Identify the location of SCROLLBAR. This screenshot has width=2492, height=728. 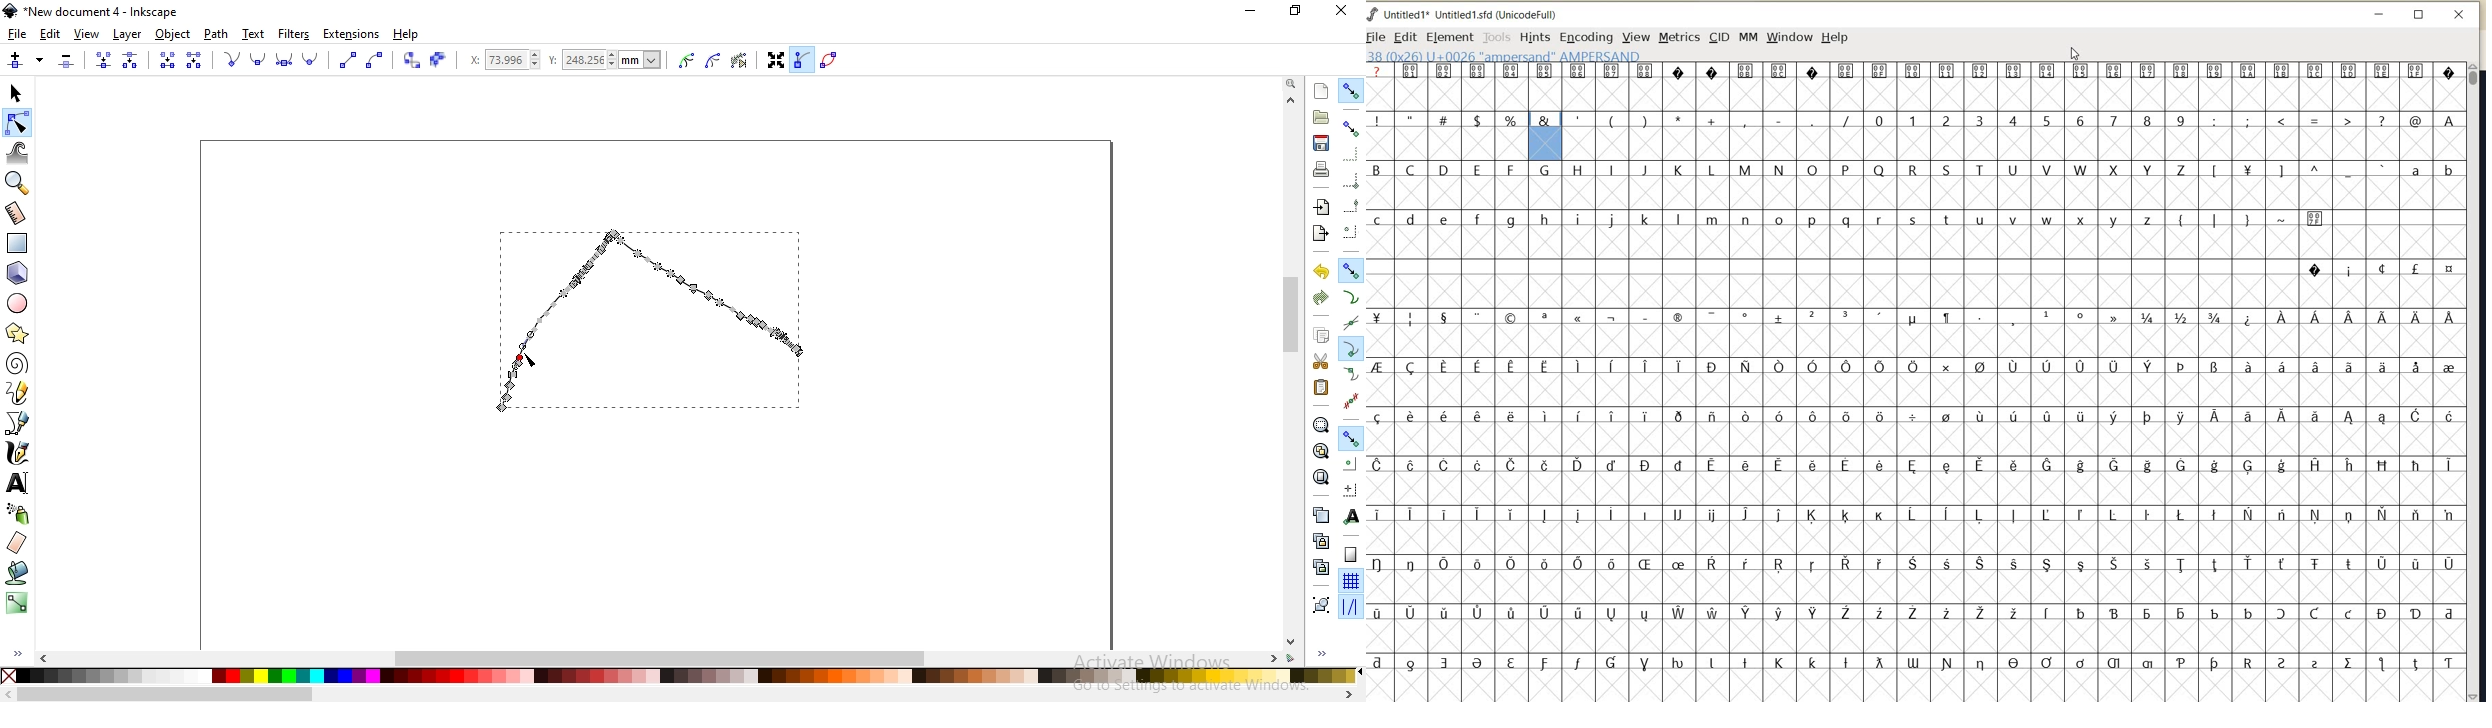
(2476, 382).